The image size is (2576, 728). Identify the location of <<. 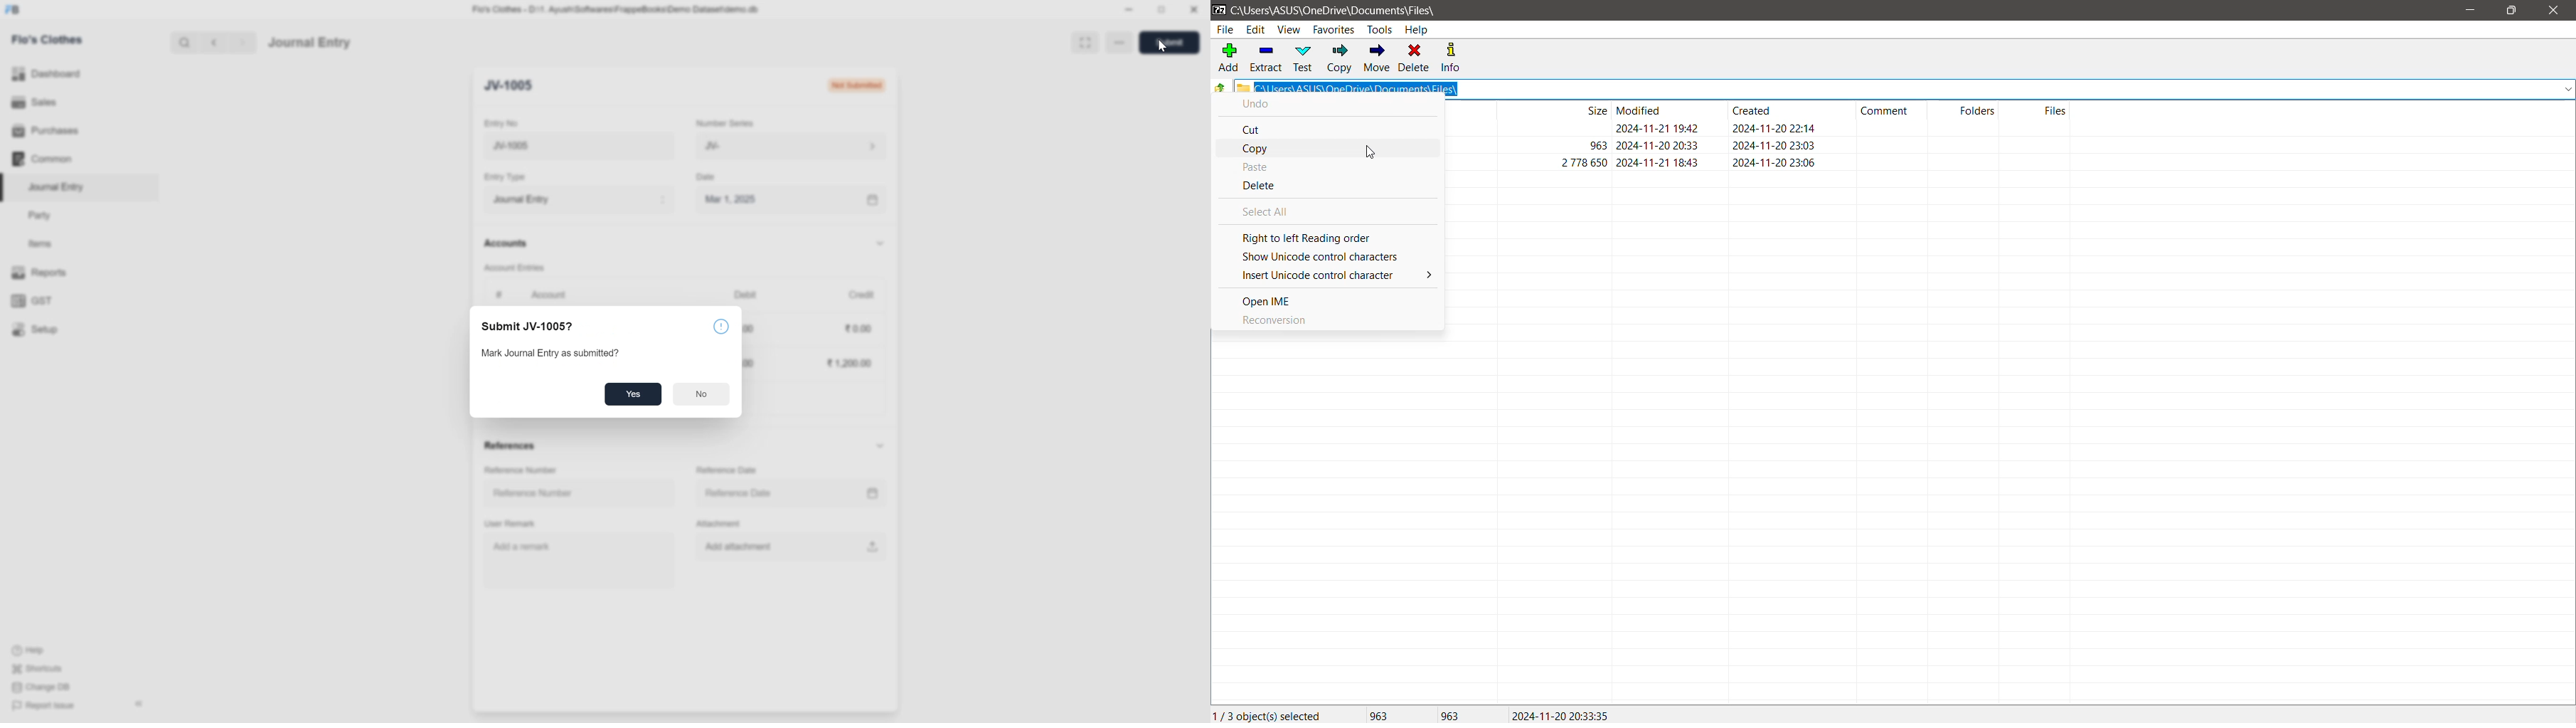
(139, 704).